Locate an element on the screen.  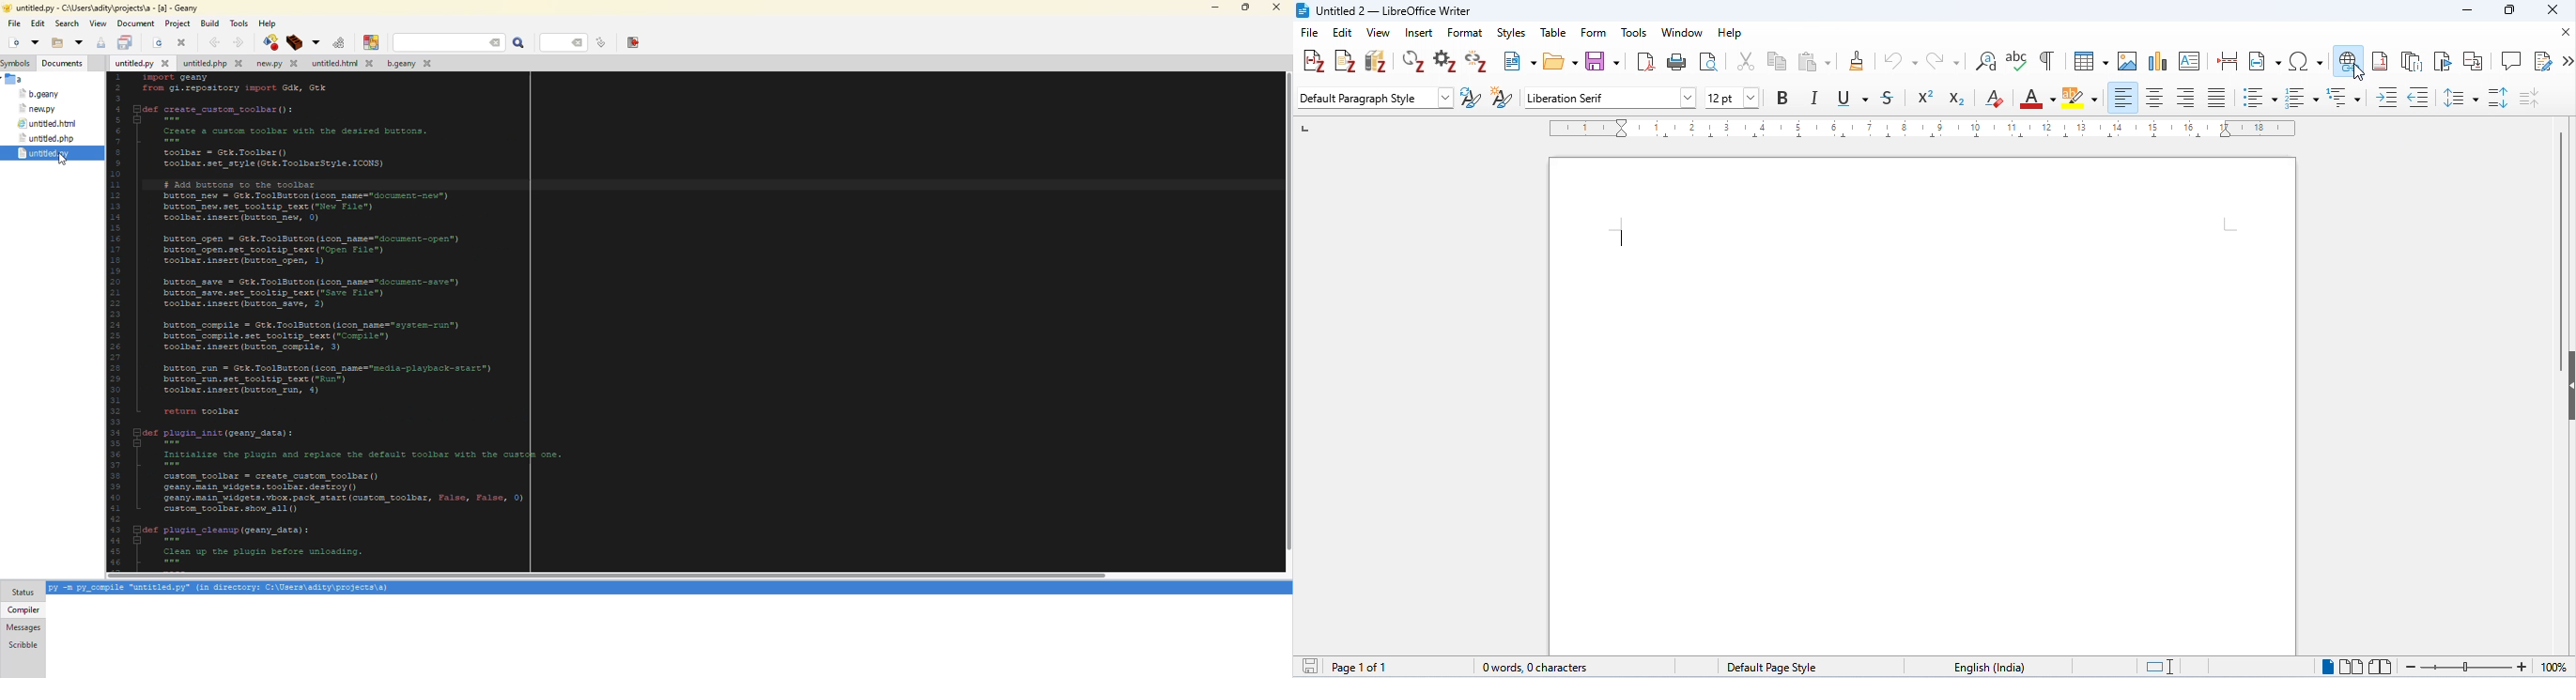
spelling is located at coordinates (2018, 61).